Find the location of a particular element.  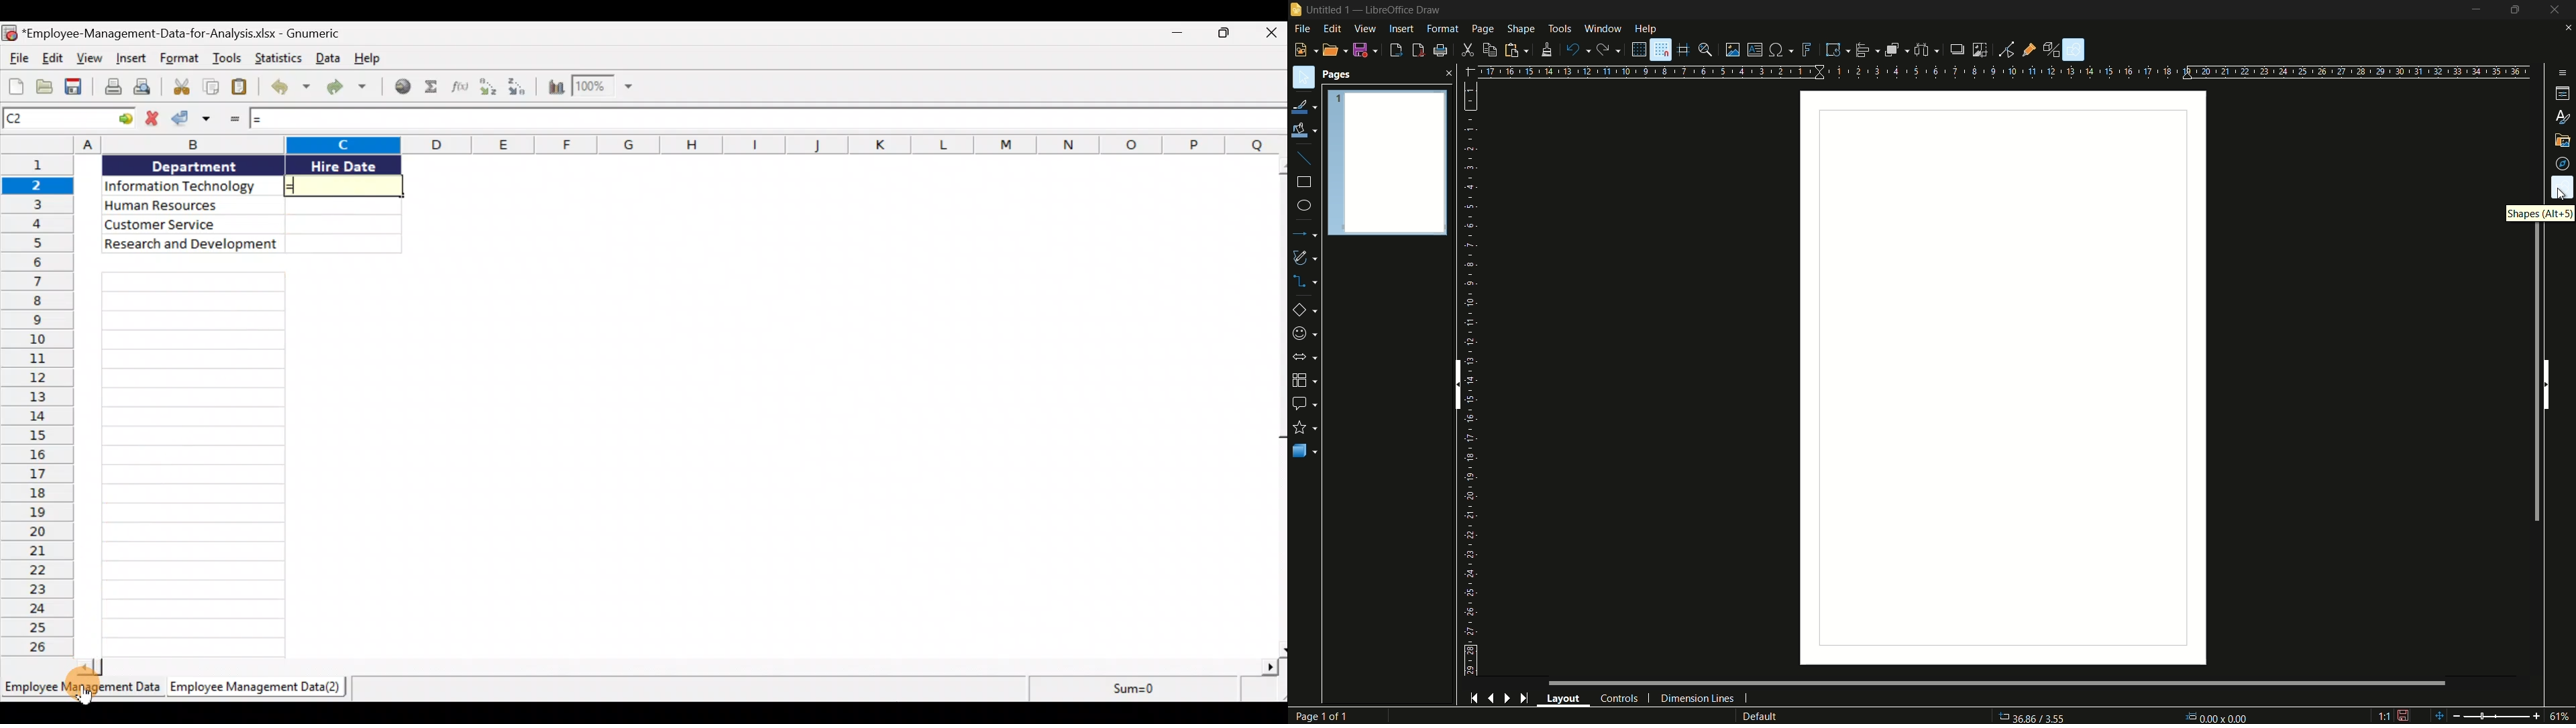

Sheet 2 is located at coordinates (262, 691).